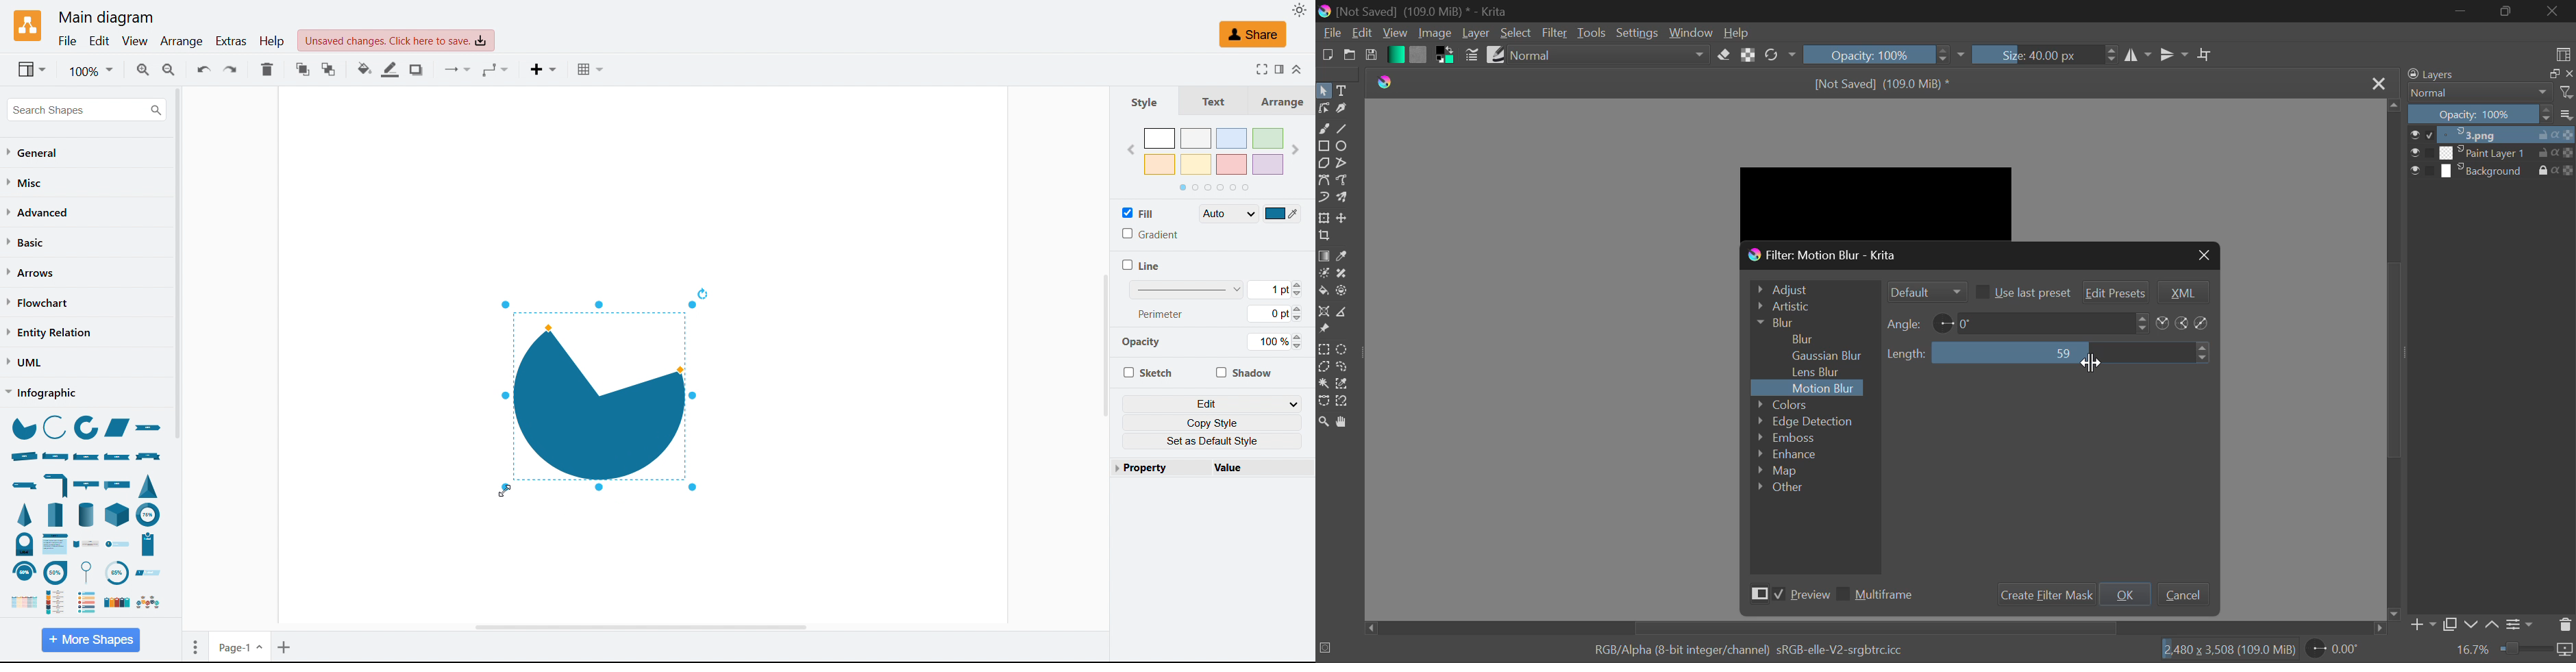  Describe the element at coordinates (29, 27) in the screenshot. I see `Logo ` at that location.